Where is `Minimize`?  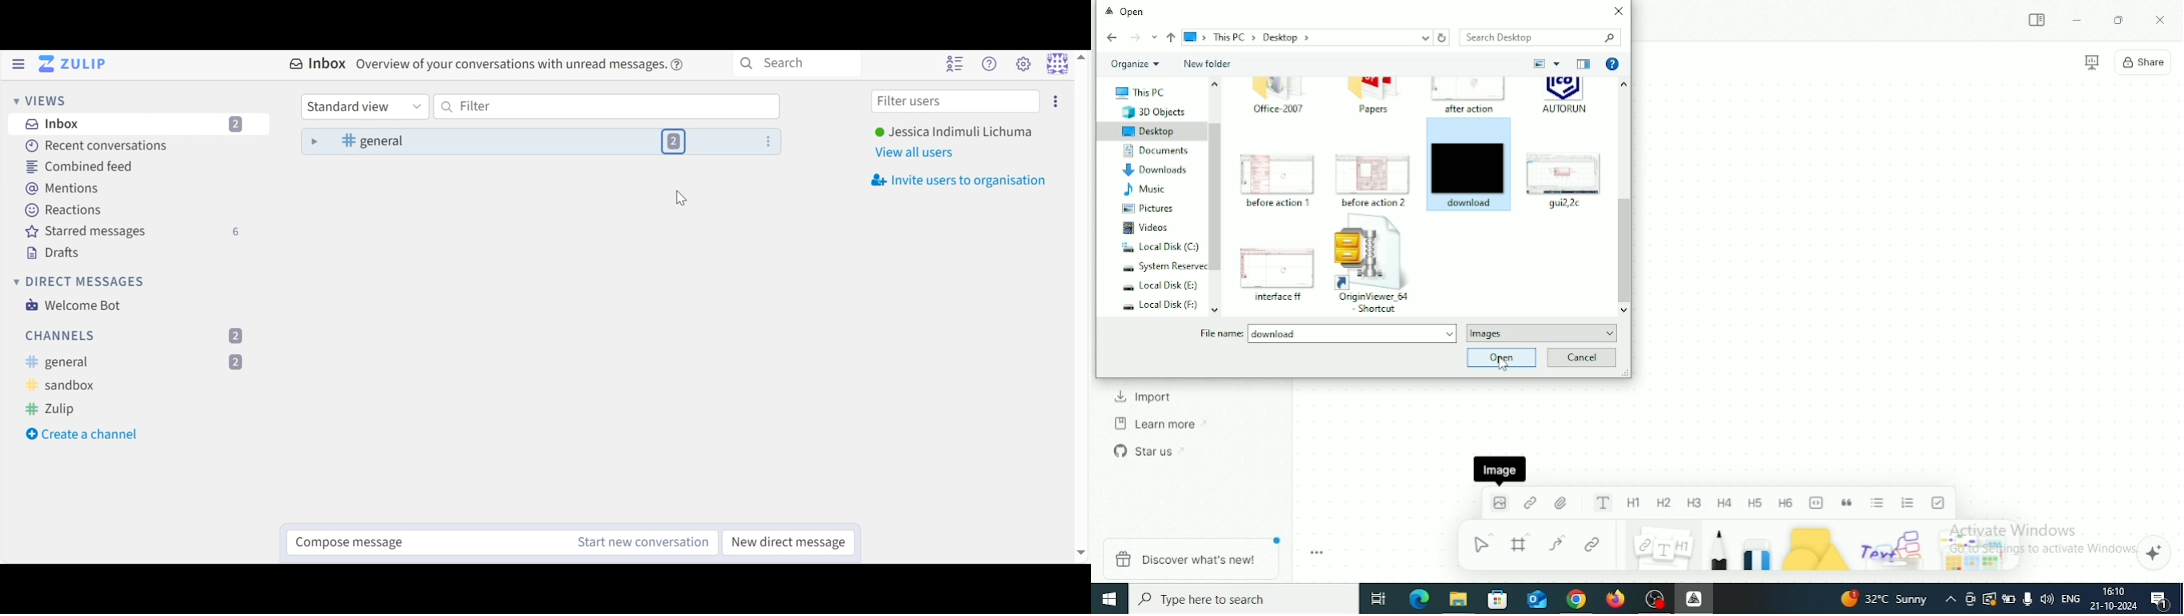
Minimize is located at coordinates (2077, 19).